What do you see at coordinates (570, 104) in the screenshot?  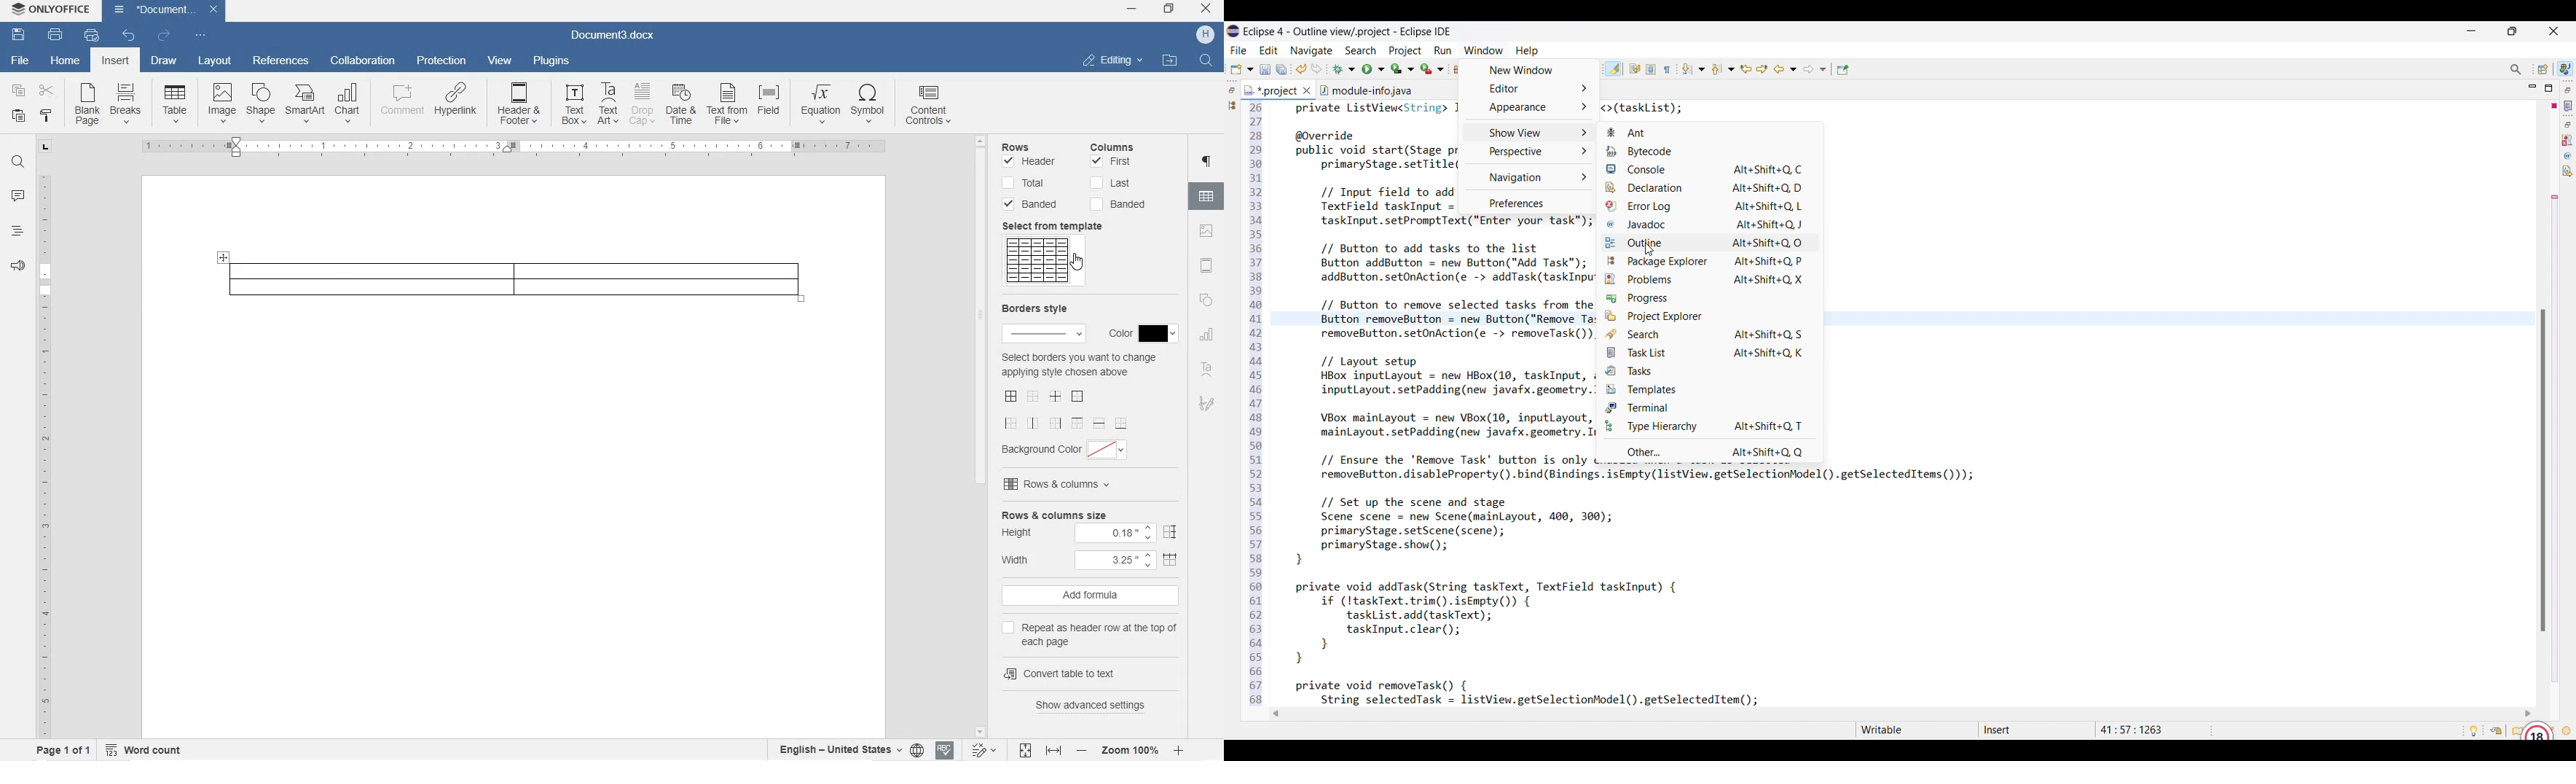 I see `TextBox` at bounding box center [570, 104].